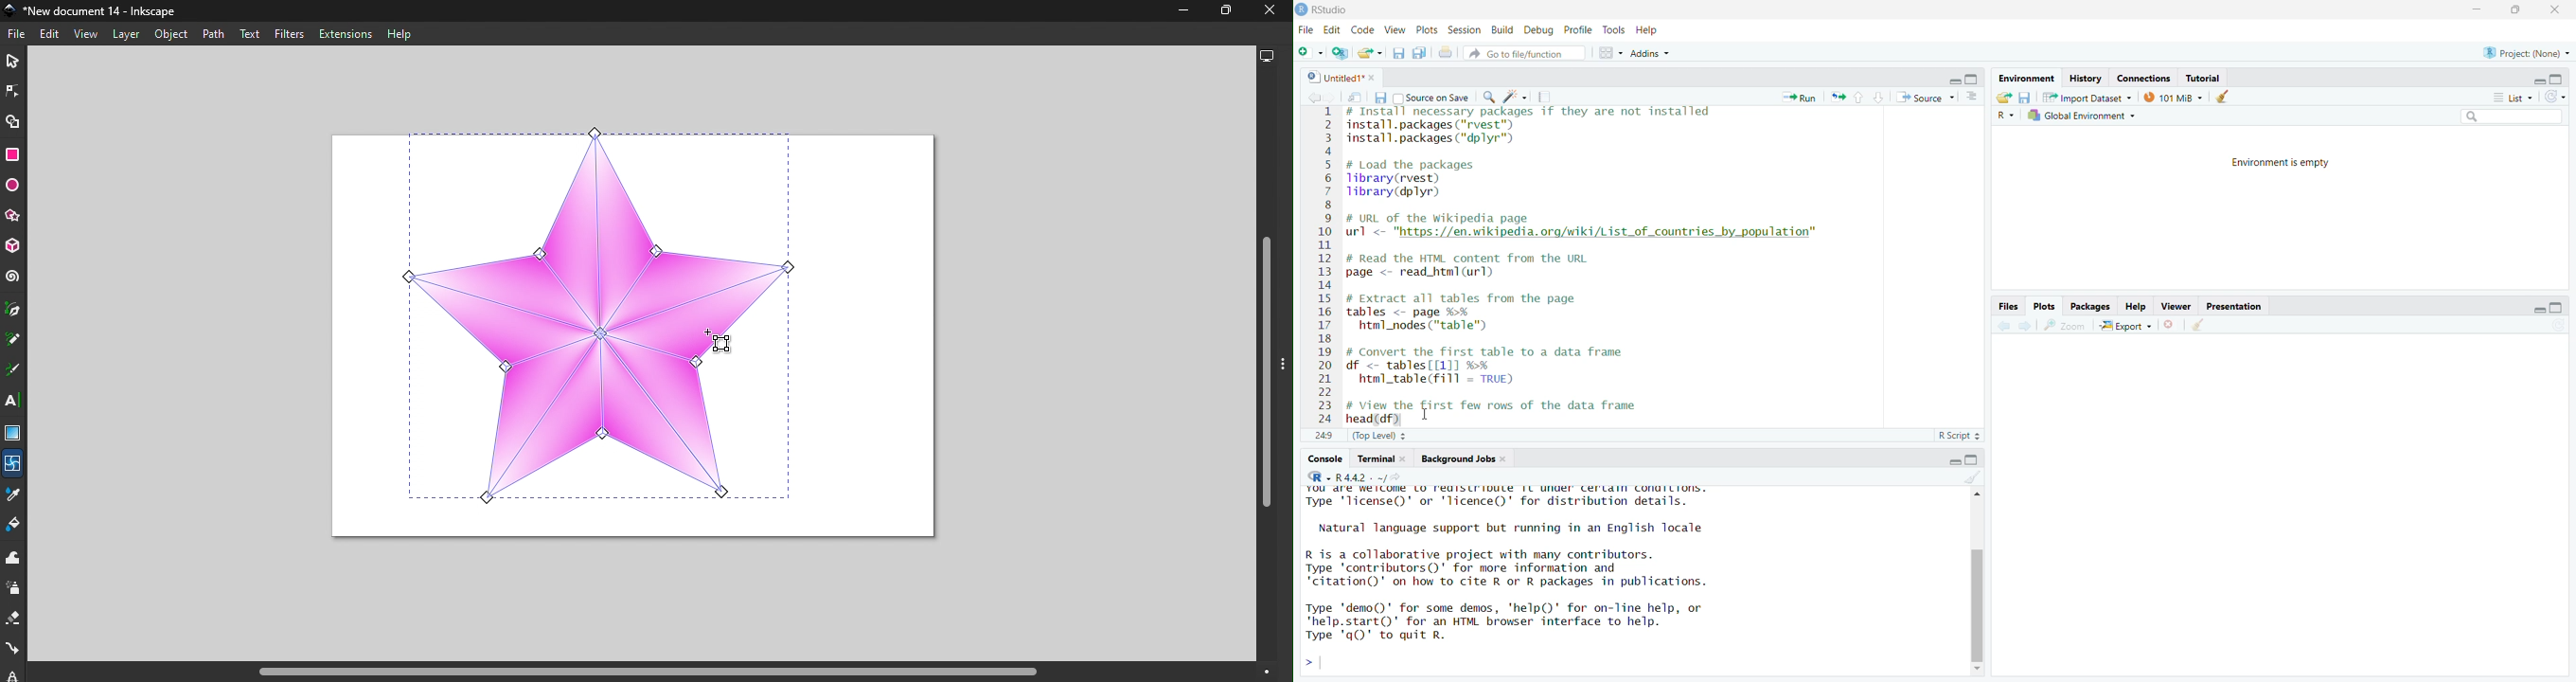 The height and width of the screenshot is (700, 2576). What do you see at coordinates (2005, 97) in the screenshot?
I see `open folder` at bounding box center [2005, 97].